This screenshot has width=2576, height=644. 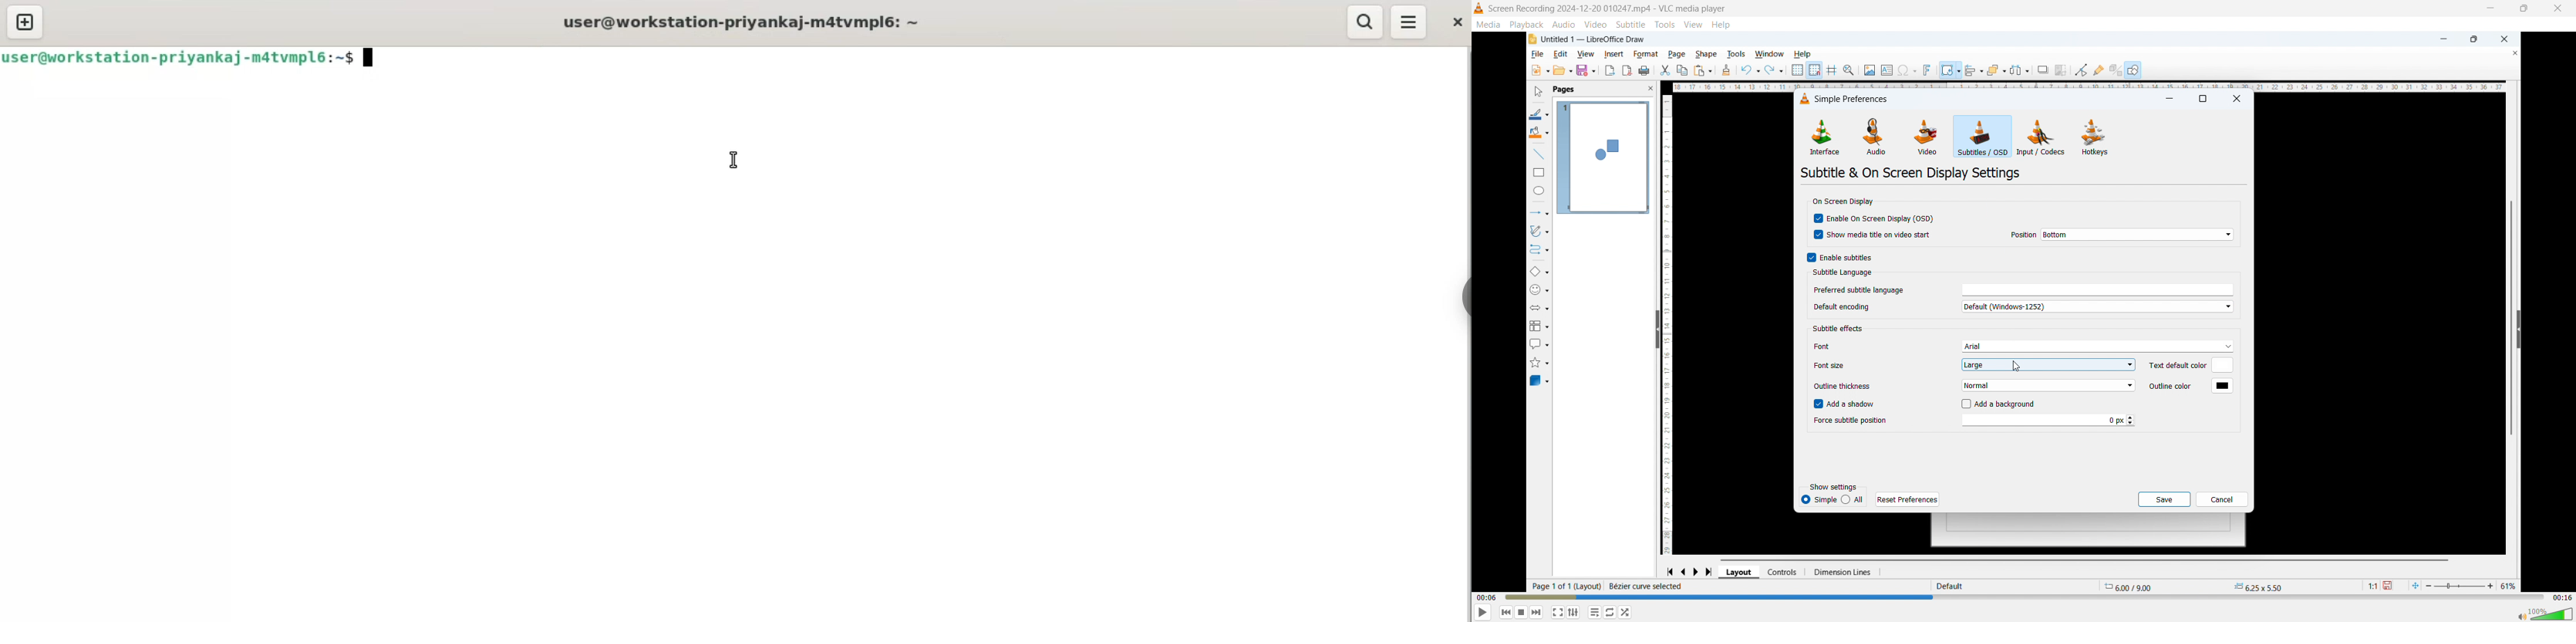 What do you see at coordinates (1484, 612) in the screenshot?
I see `play ` at bounding box center [1484, 612].